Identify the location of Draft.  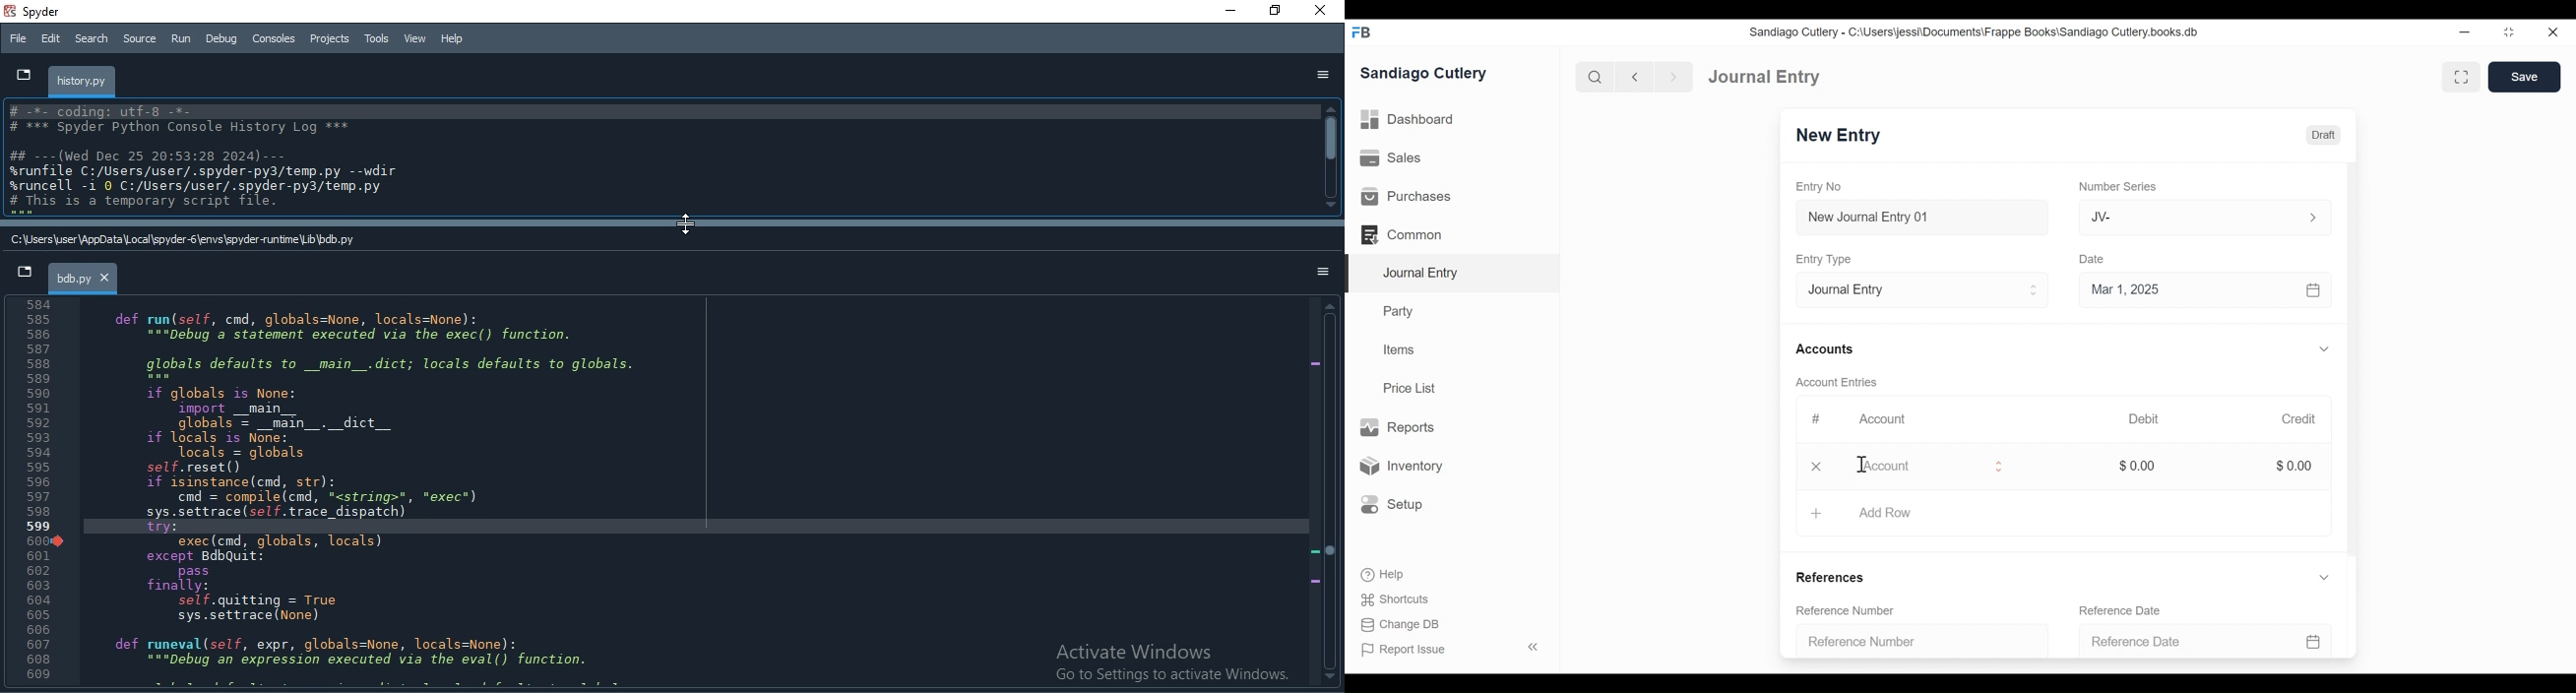
(2322, 135).